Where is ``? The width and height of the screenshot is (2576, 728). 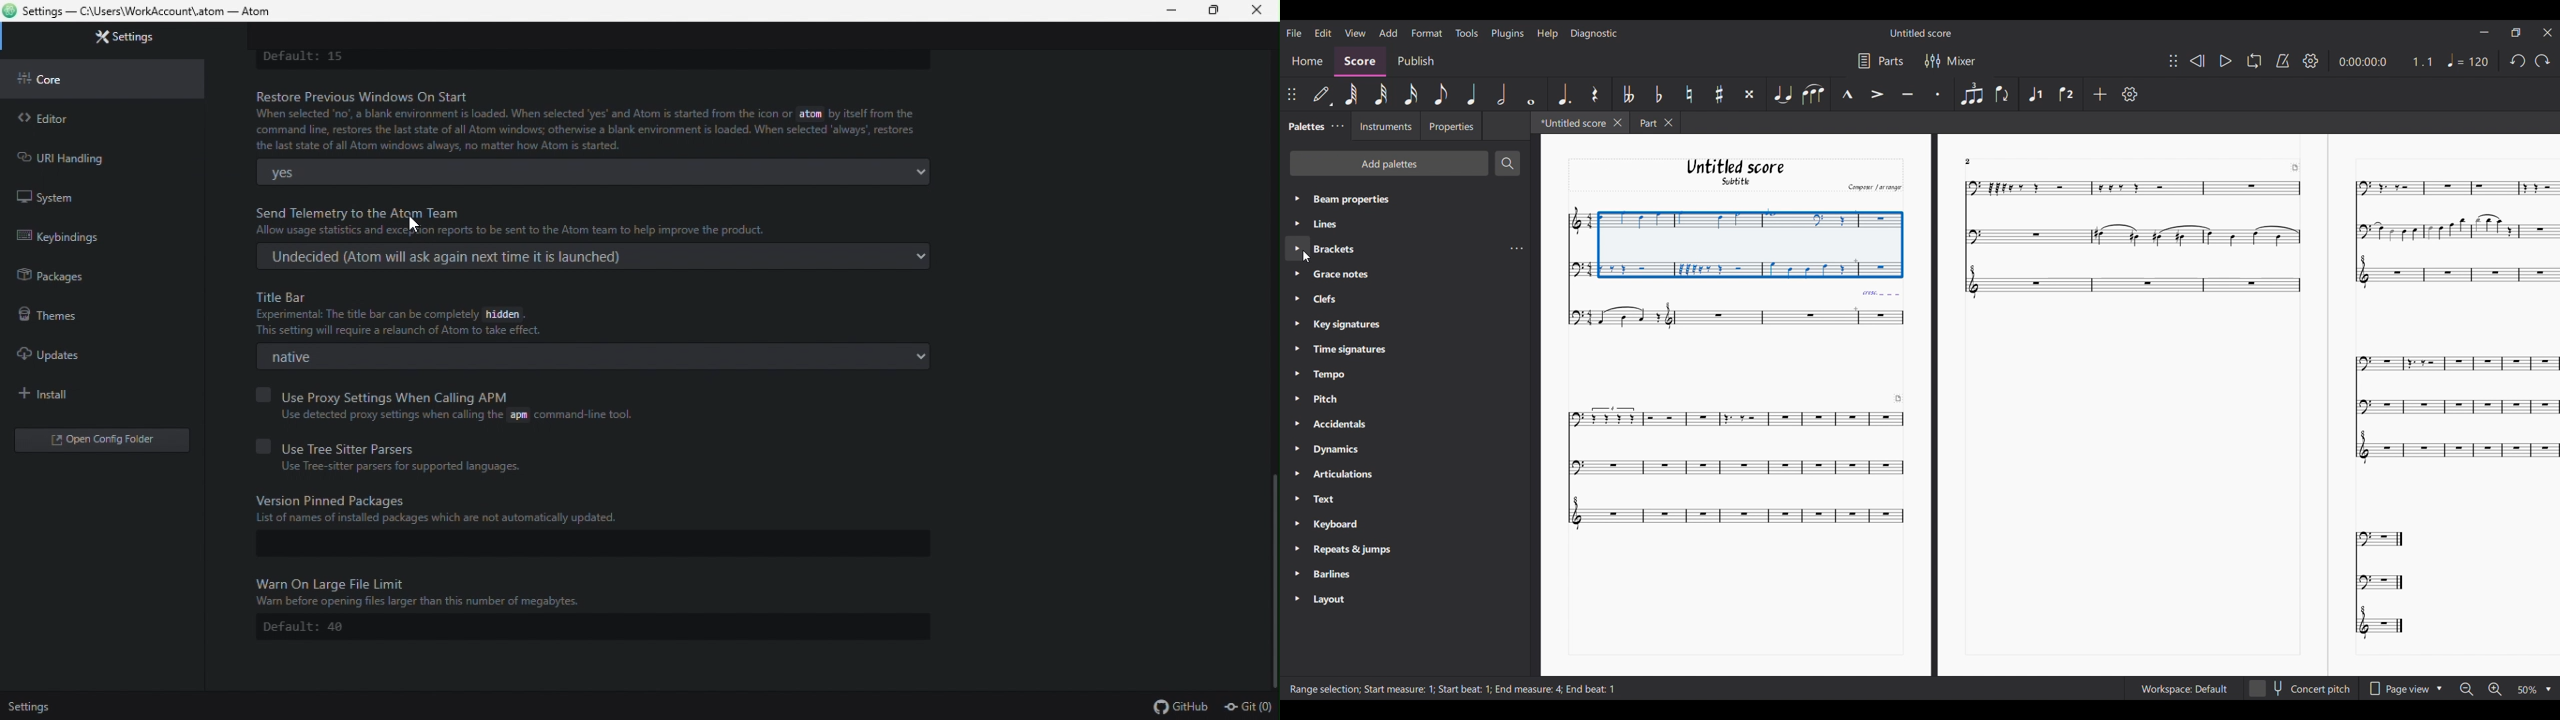
 is located at coordinates (2135, 189).